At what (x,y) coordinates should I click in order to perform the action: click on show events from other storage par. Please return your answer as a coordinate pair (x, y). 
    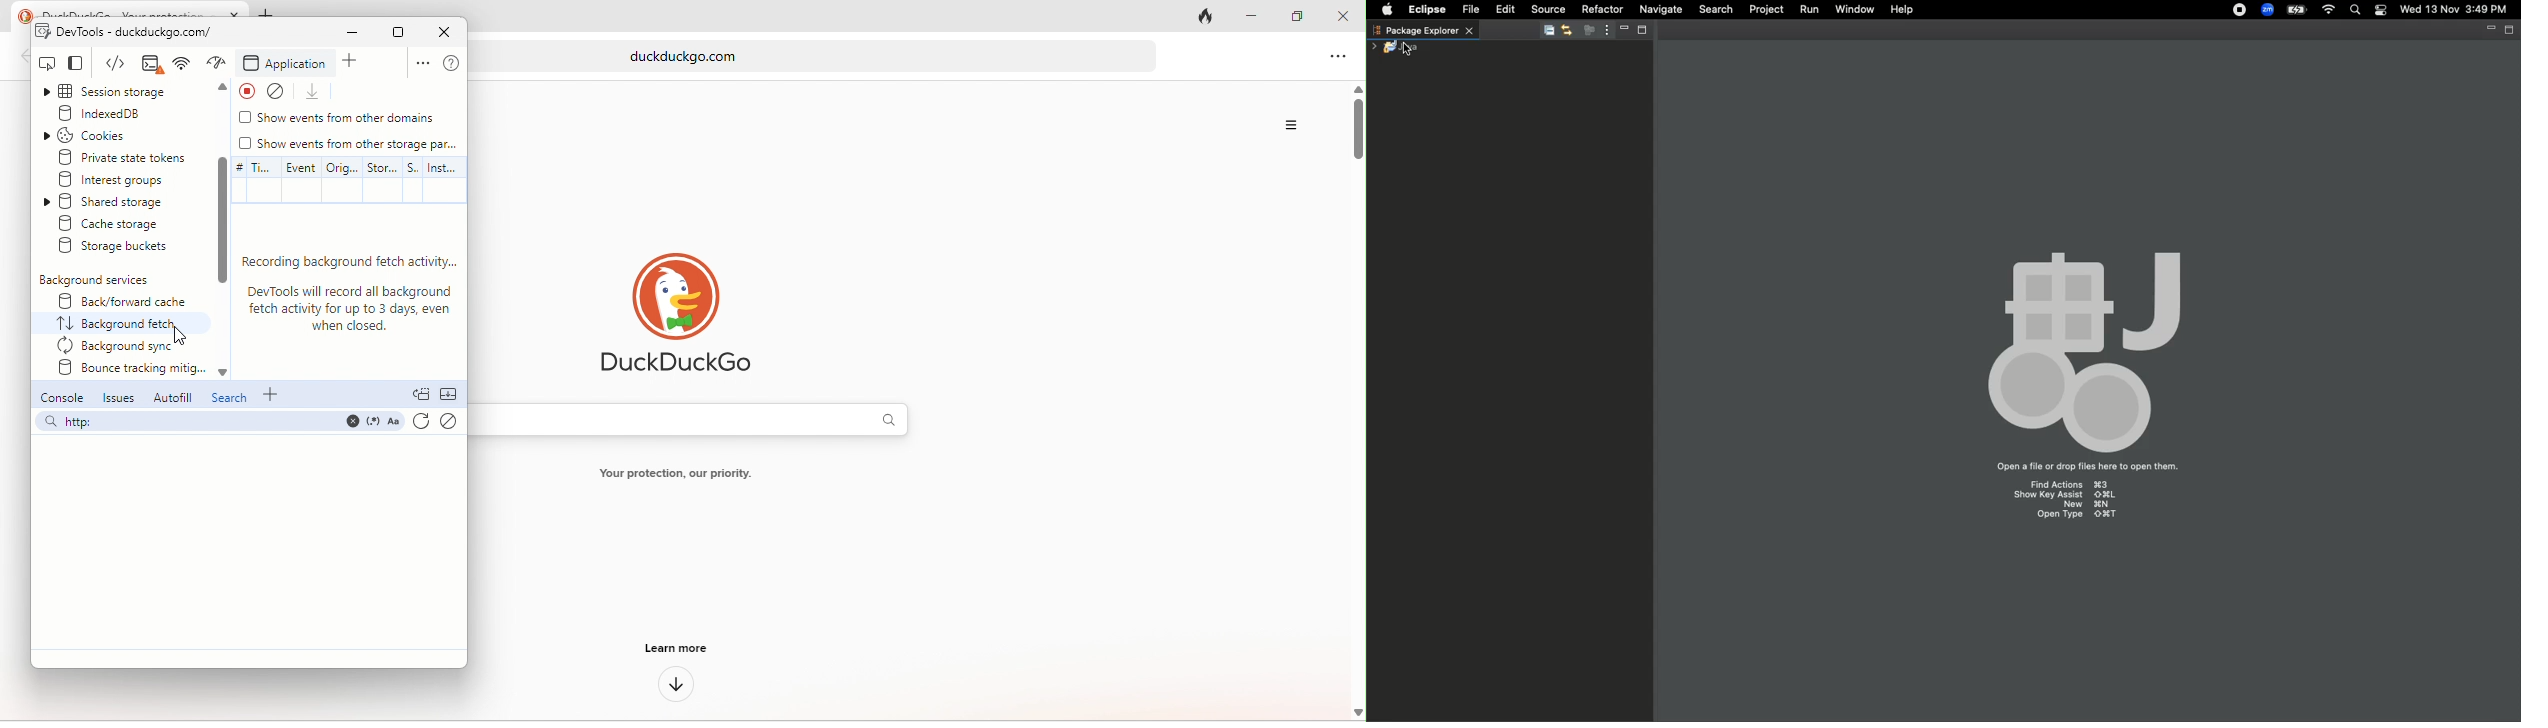
    Looking at the image, I should click on (350, 144).